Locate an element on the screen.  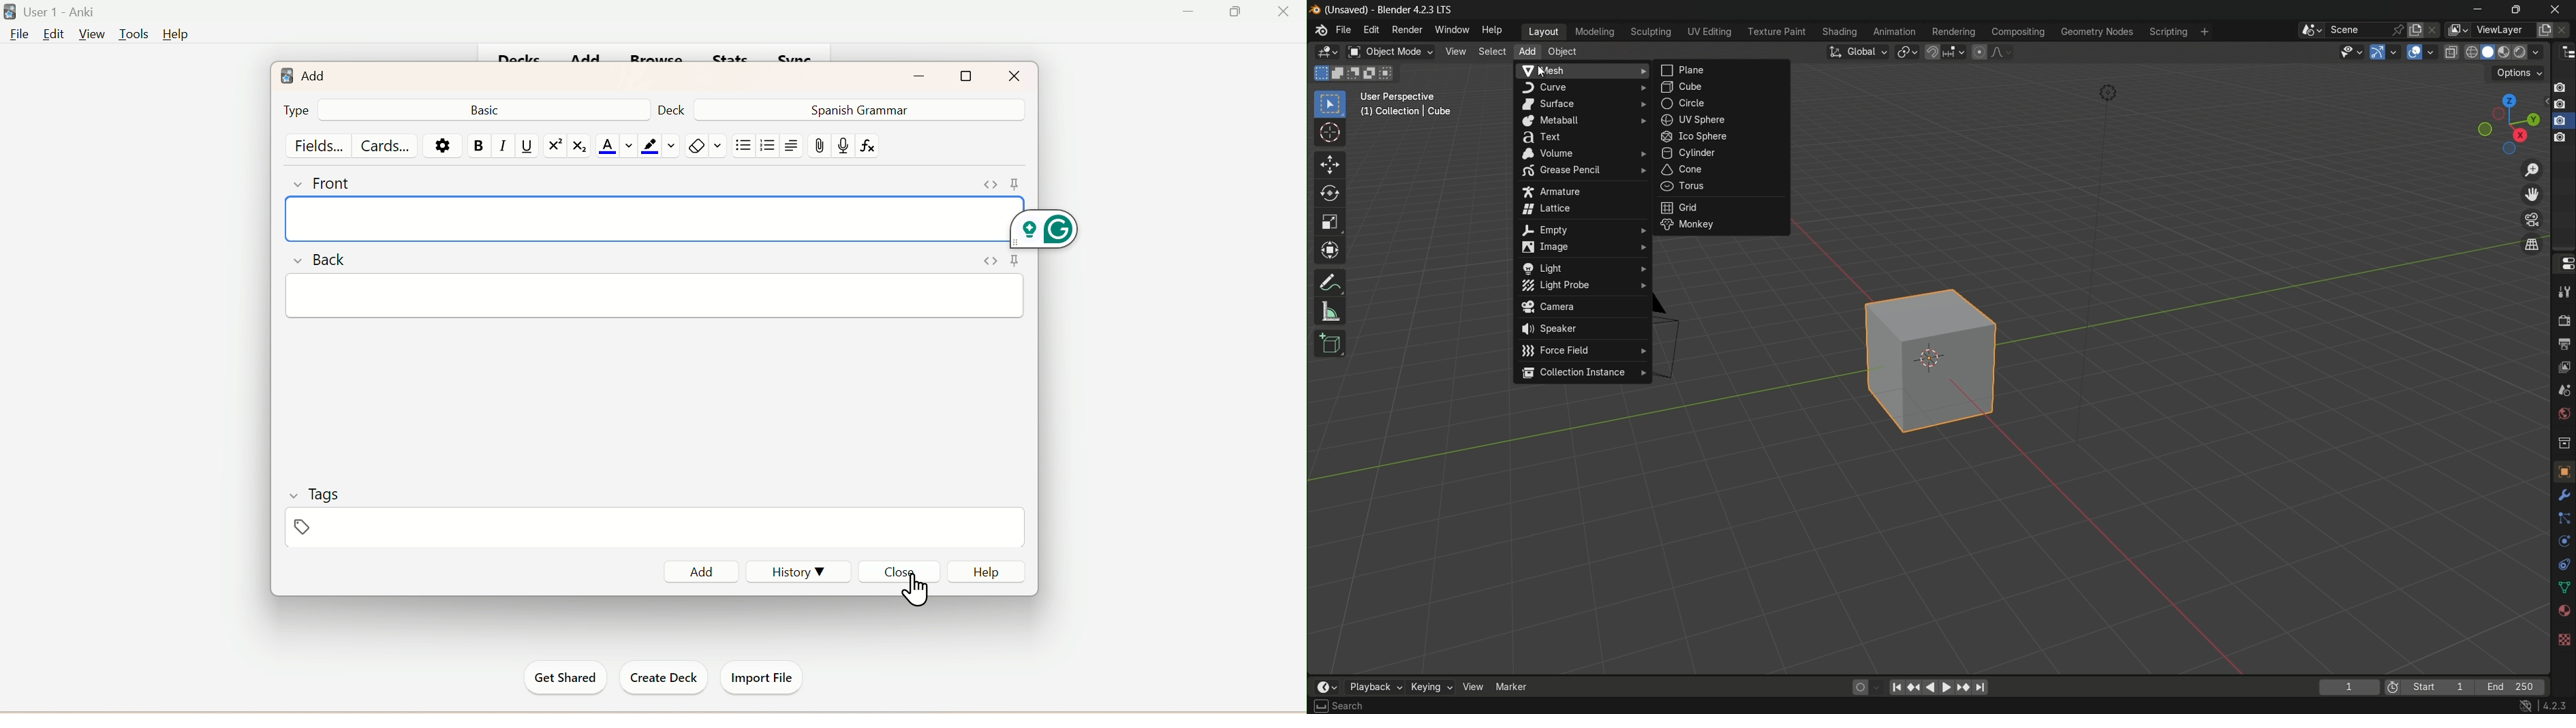
animation is located at coordinates (1894, 32).